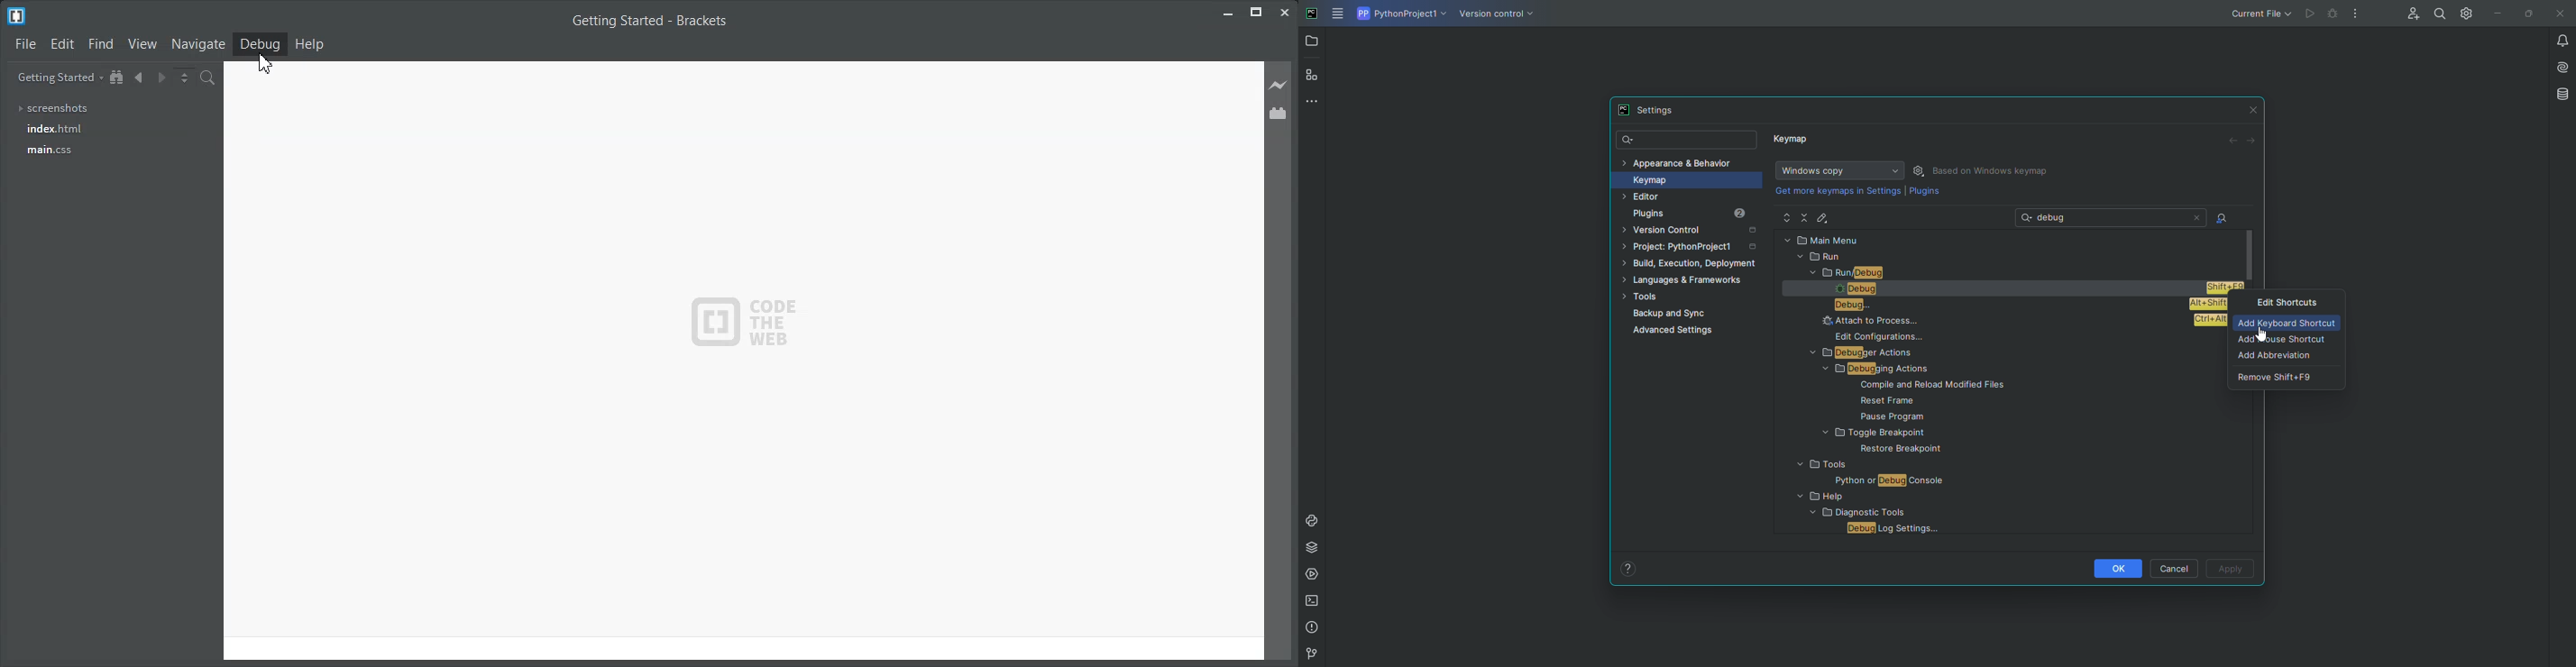 The image size is (2576, 672). I want to click on Edit, so click(1825, 218).